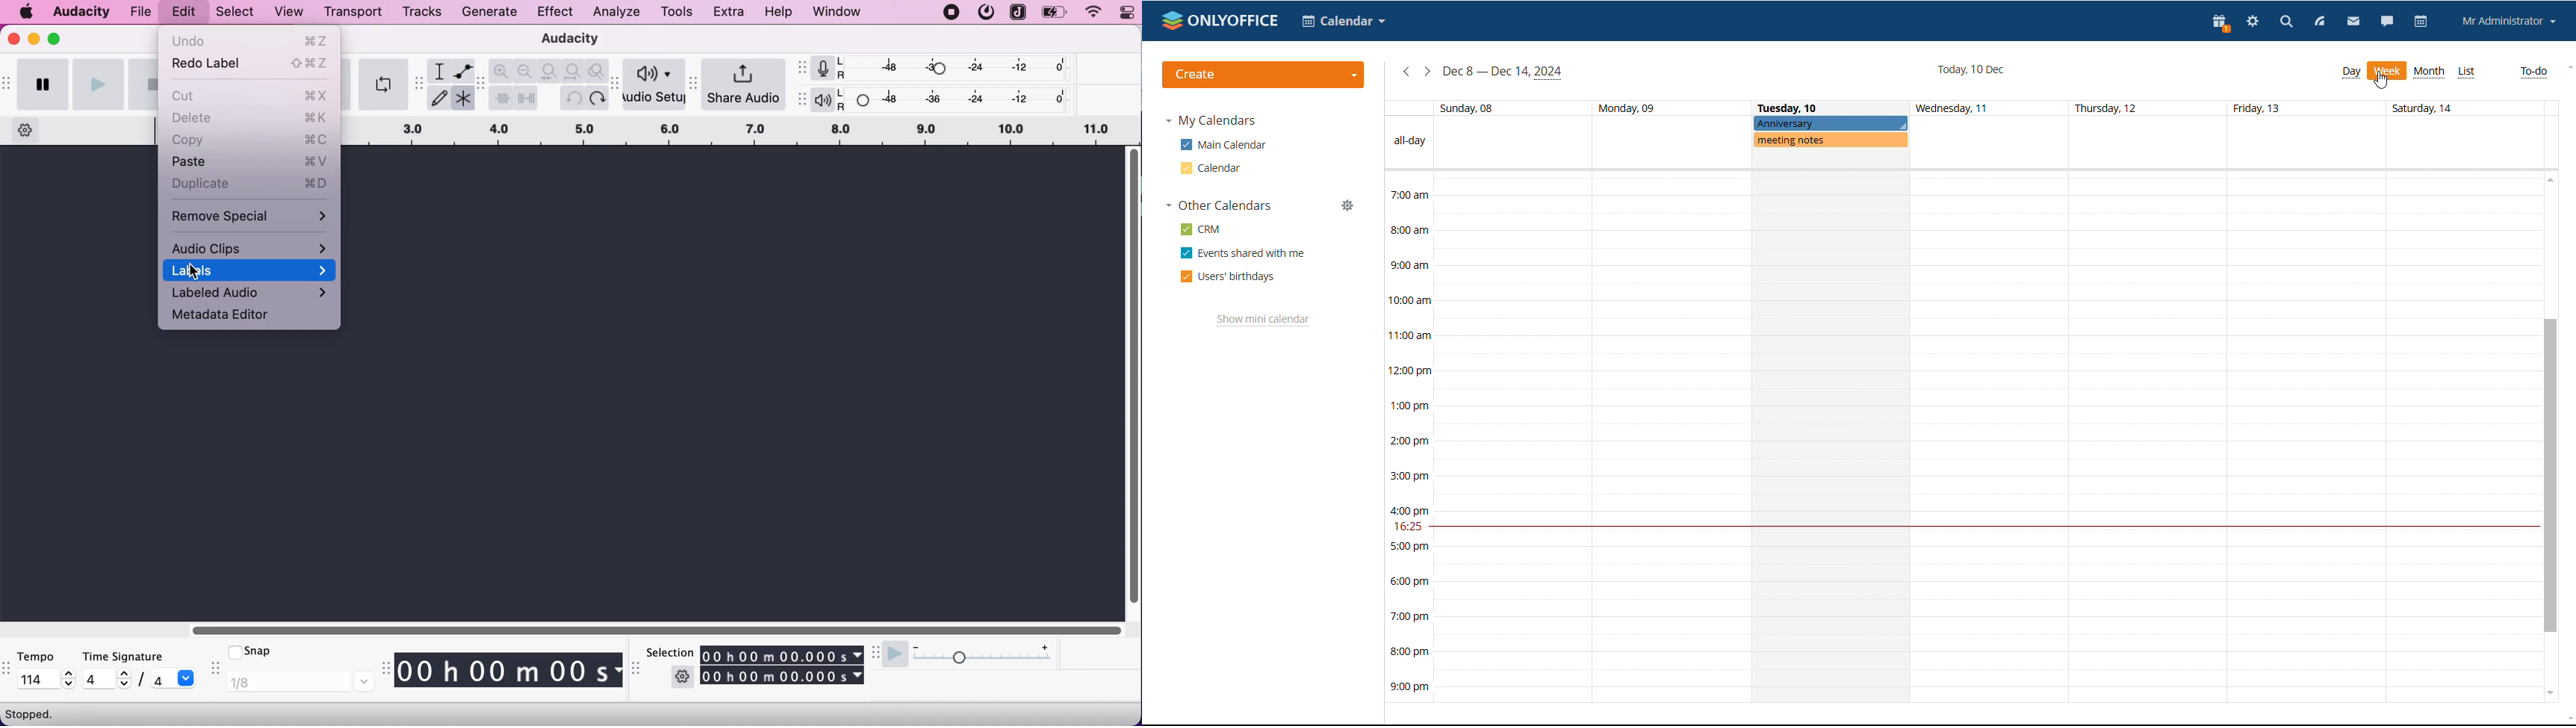 Image resolution: width=2576 pixels, height=728 pixels. Describe the element at coordinates (665, 629) in the screenshot. I see `horizontal slider` at that location.